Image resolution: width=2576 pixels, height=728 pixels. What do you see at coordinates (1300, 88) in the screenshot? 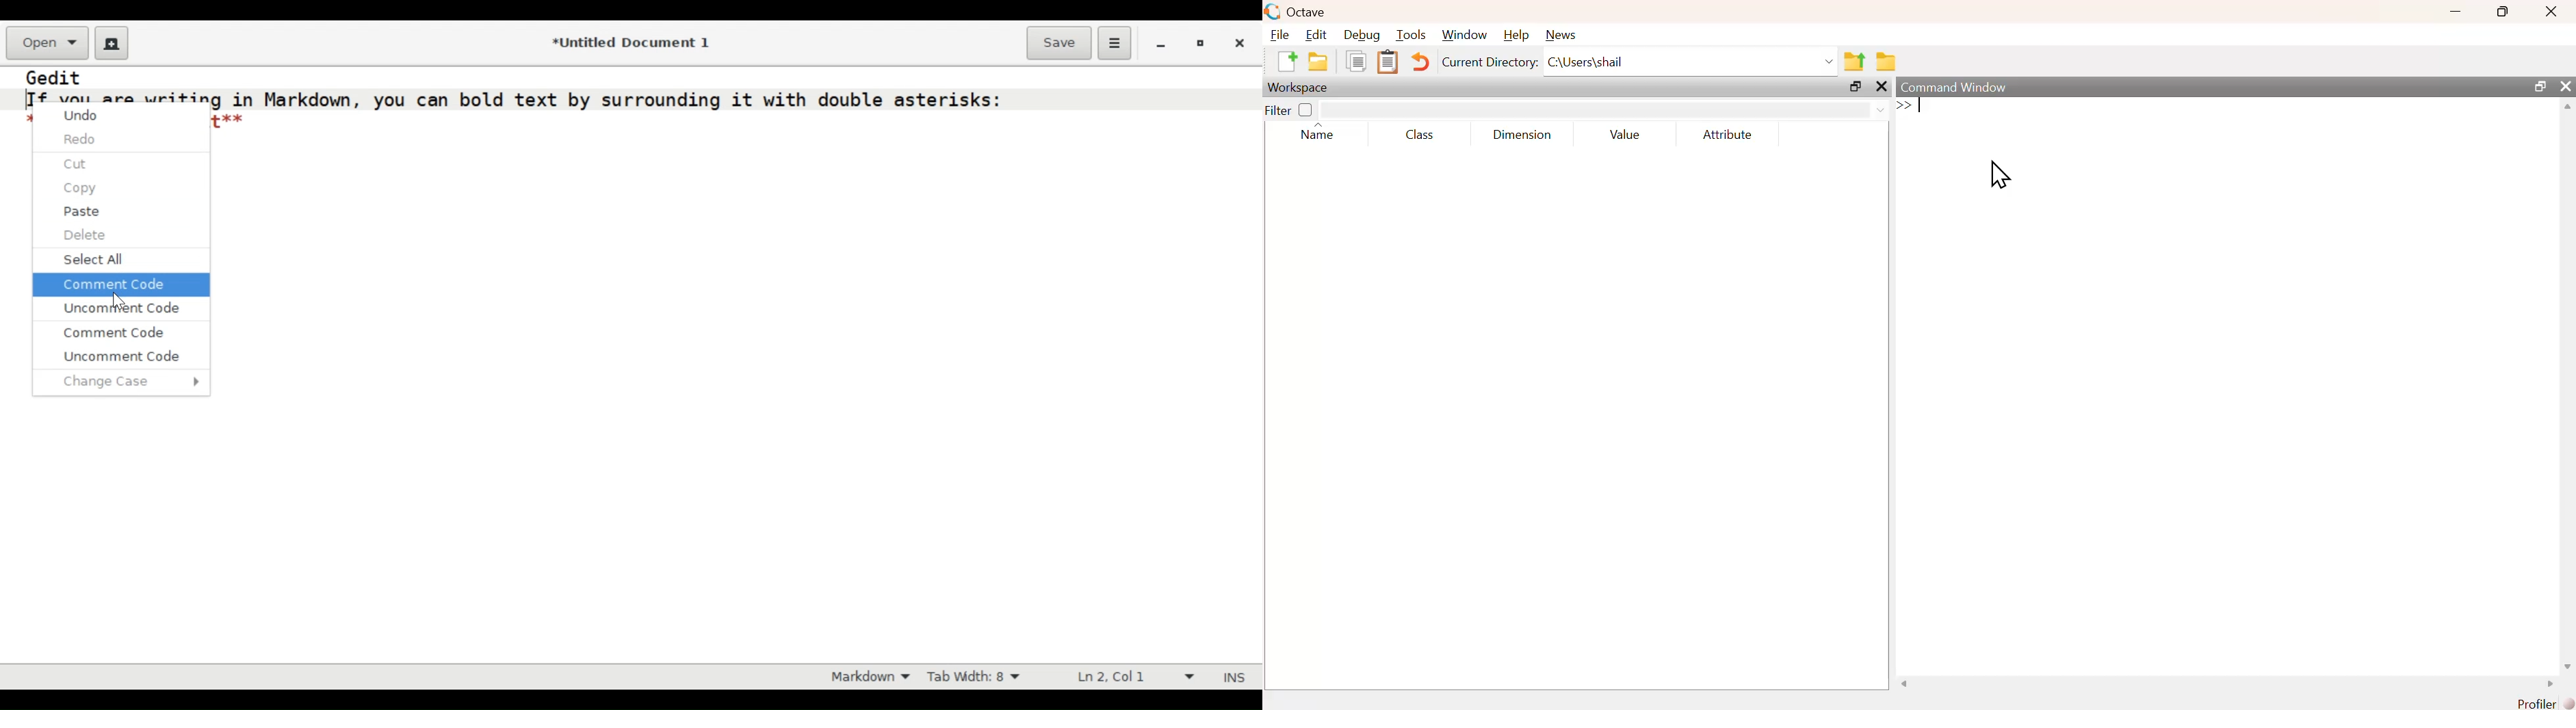
I see `workspace` at bounding box center [1300, 88].